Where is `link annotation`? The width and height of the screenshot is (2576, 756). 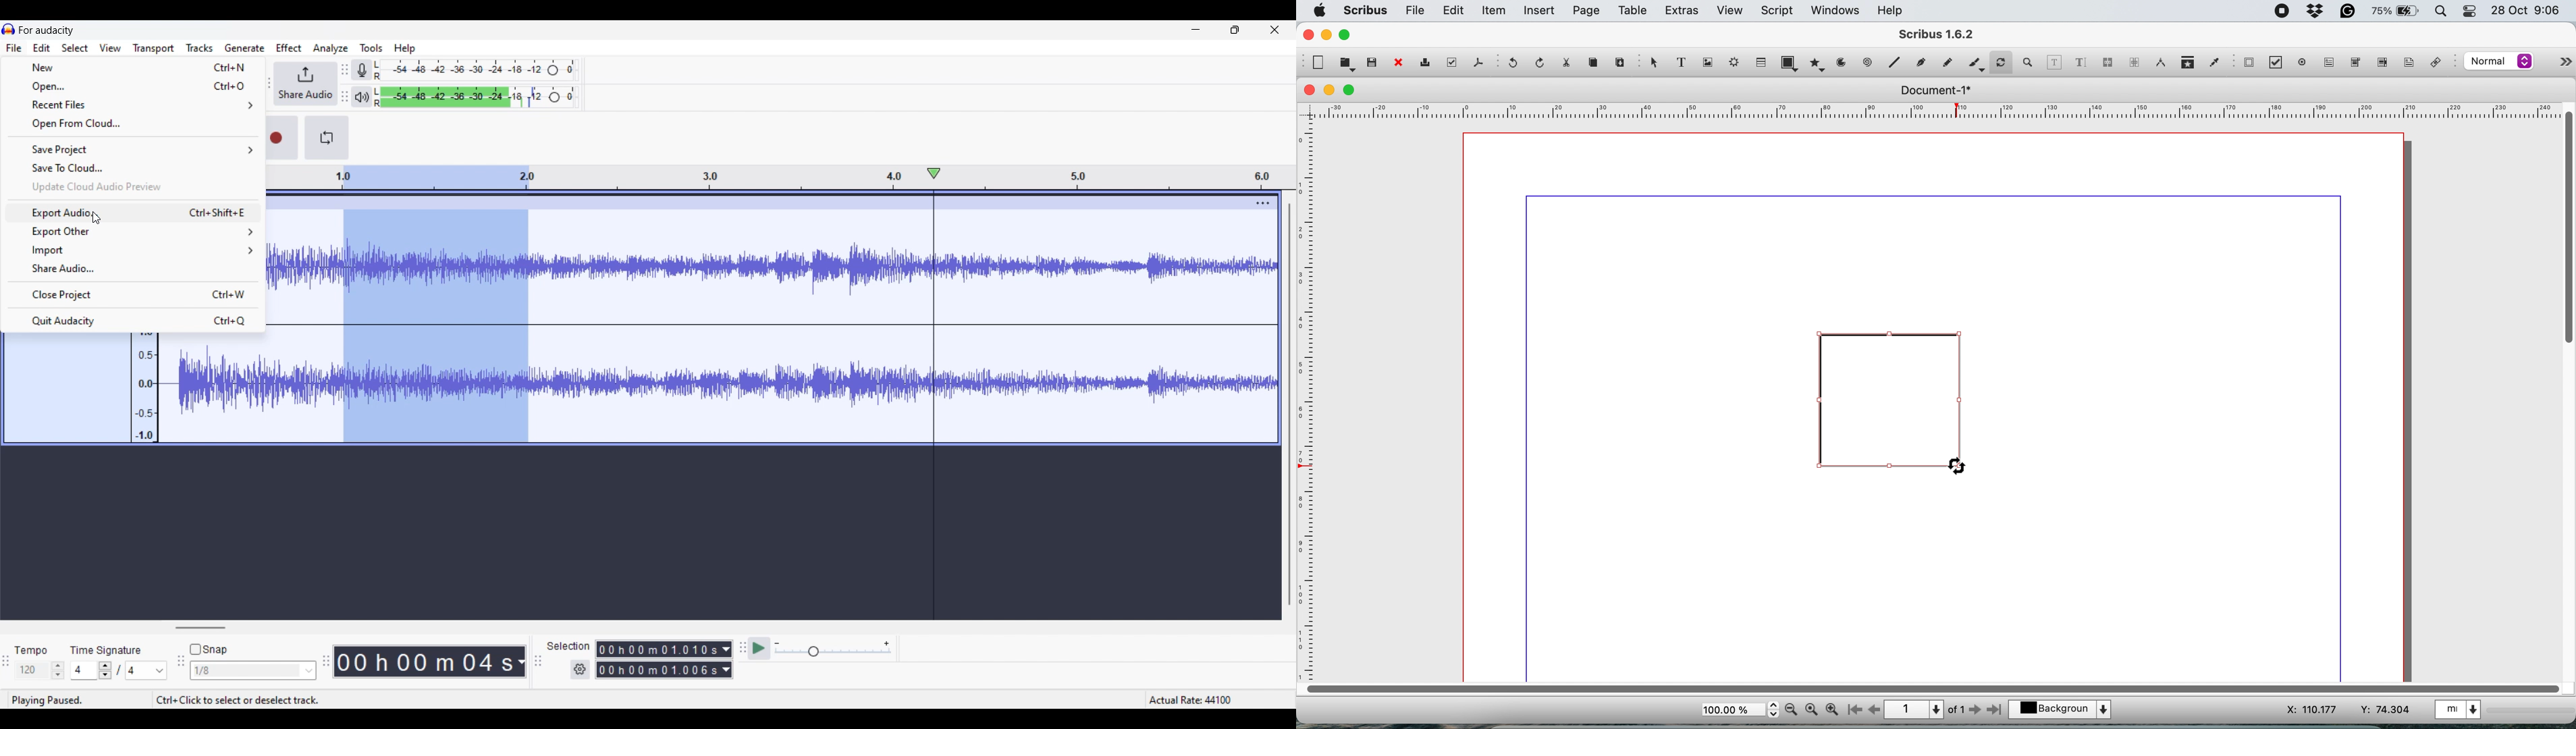
link annotation is located at coordinates (2440, 62).